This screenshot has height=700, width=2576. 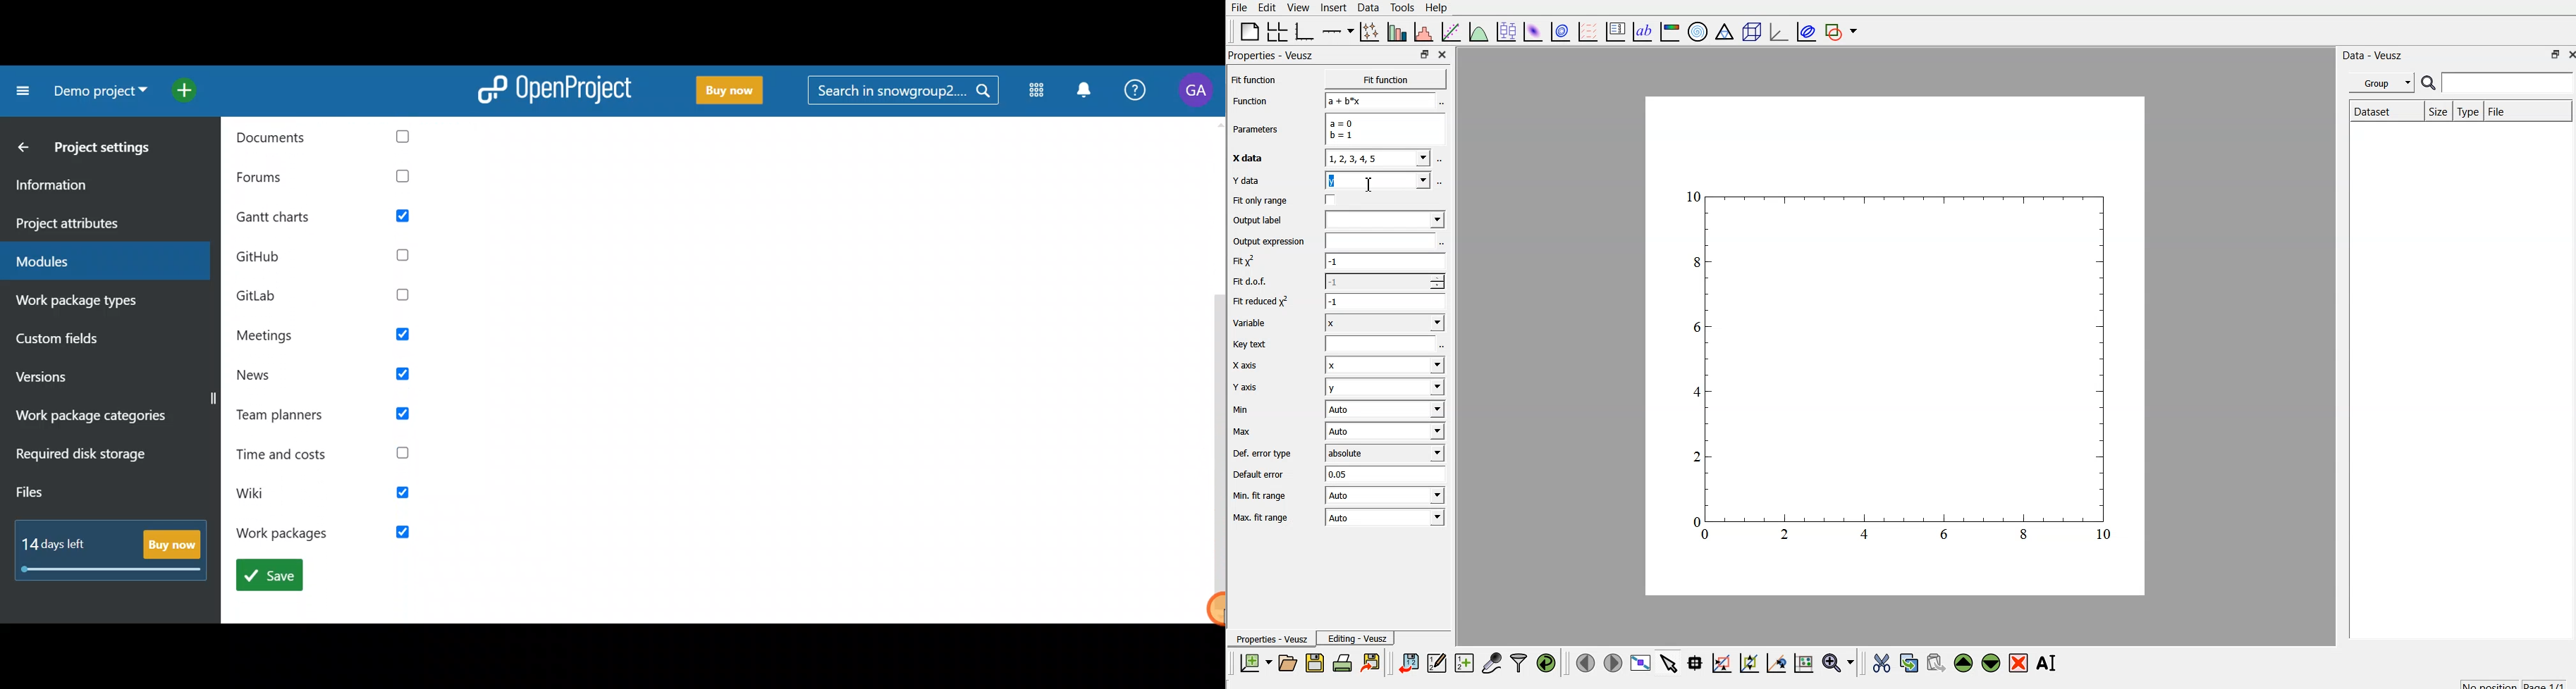 What do you see at coordinates (1548, 664) in the screenshot?
I see `reload linked data sets` at bounding box center [1548, 664].